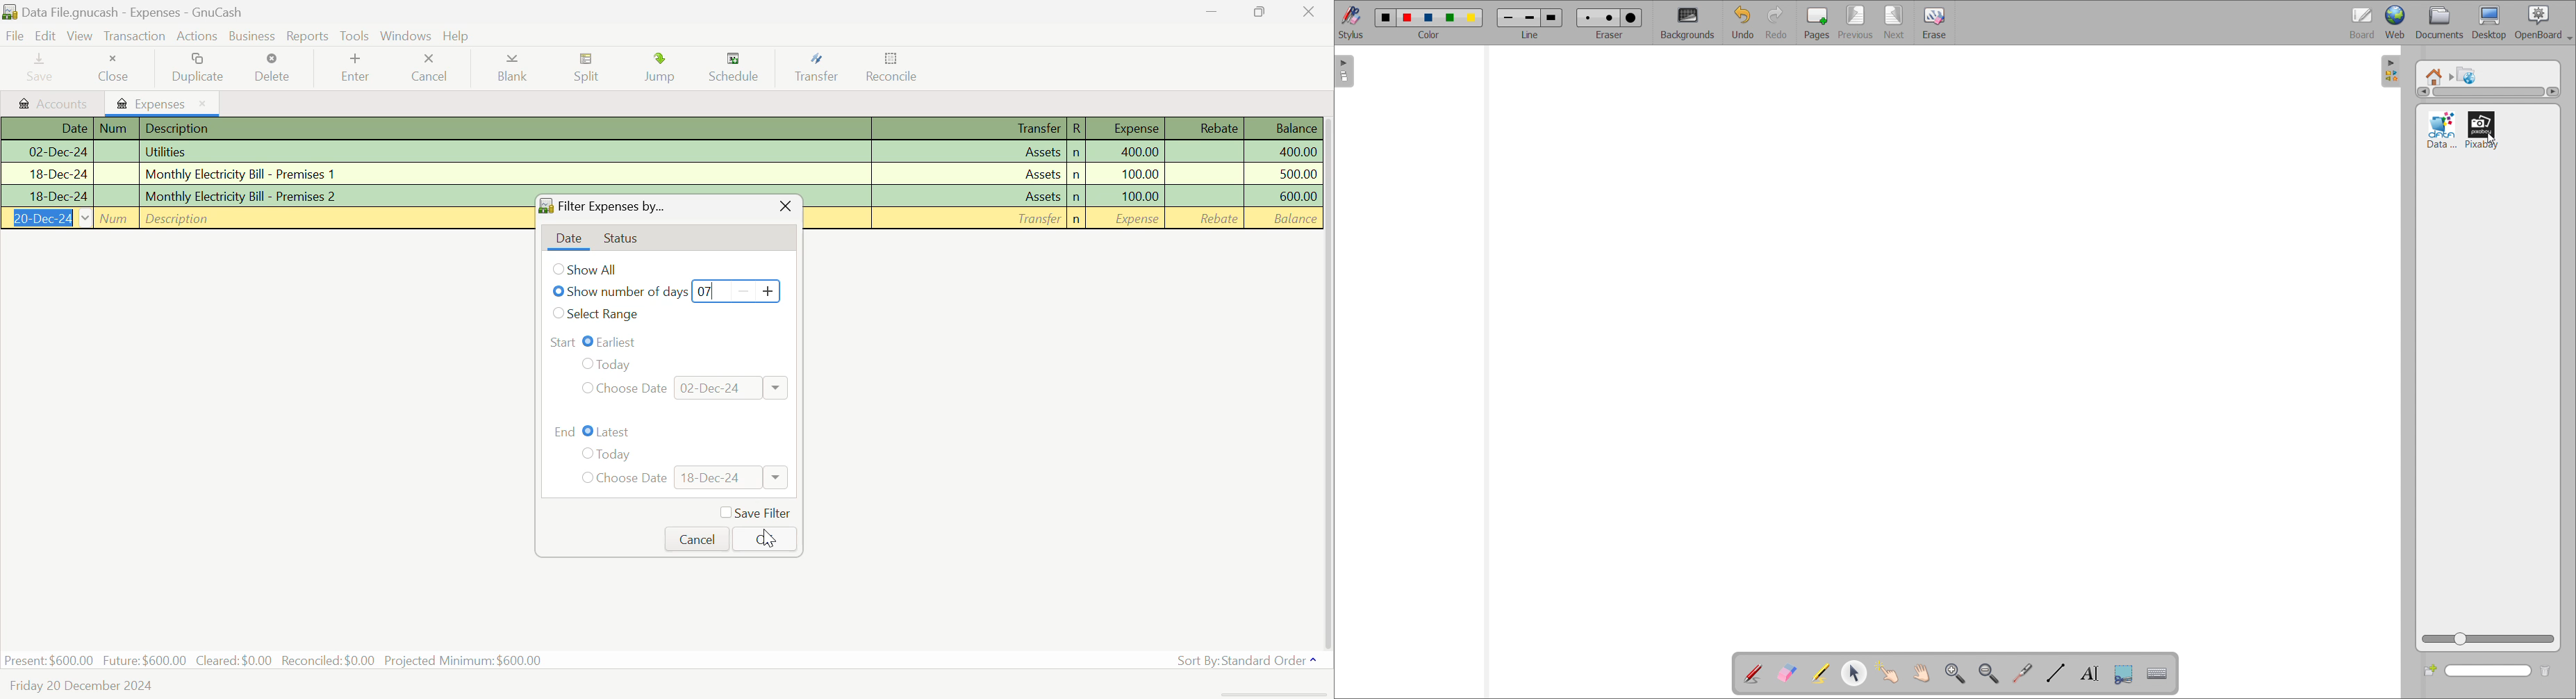  I want to click on Friday 20 December 2024, so click(84, 684).